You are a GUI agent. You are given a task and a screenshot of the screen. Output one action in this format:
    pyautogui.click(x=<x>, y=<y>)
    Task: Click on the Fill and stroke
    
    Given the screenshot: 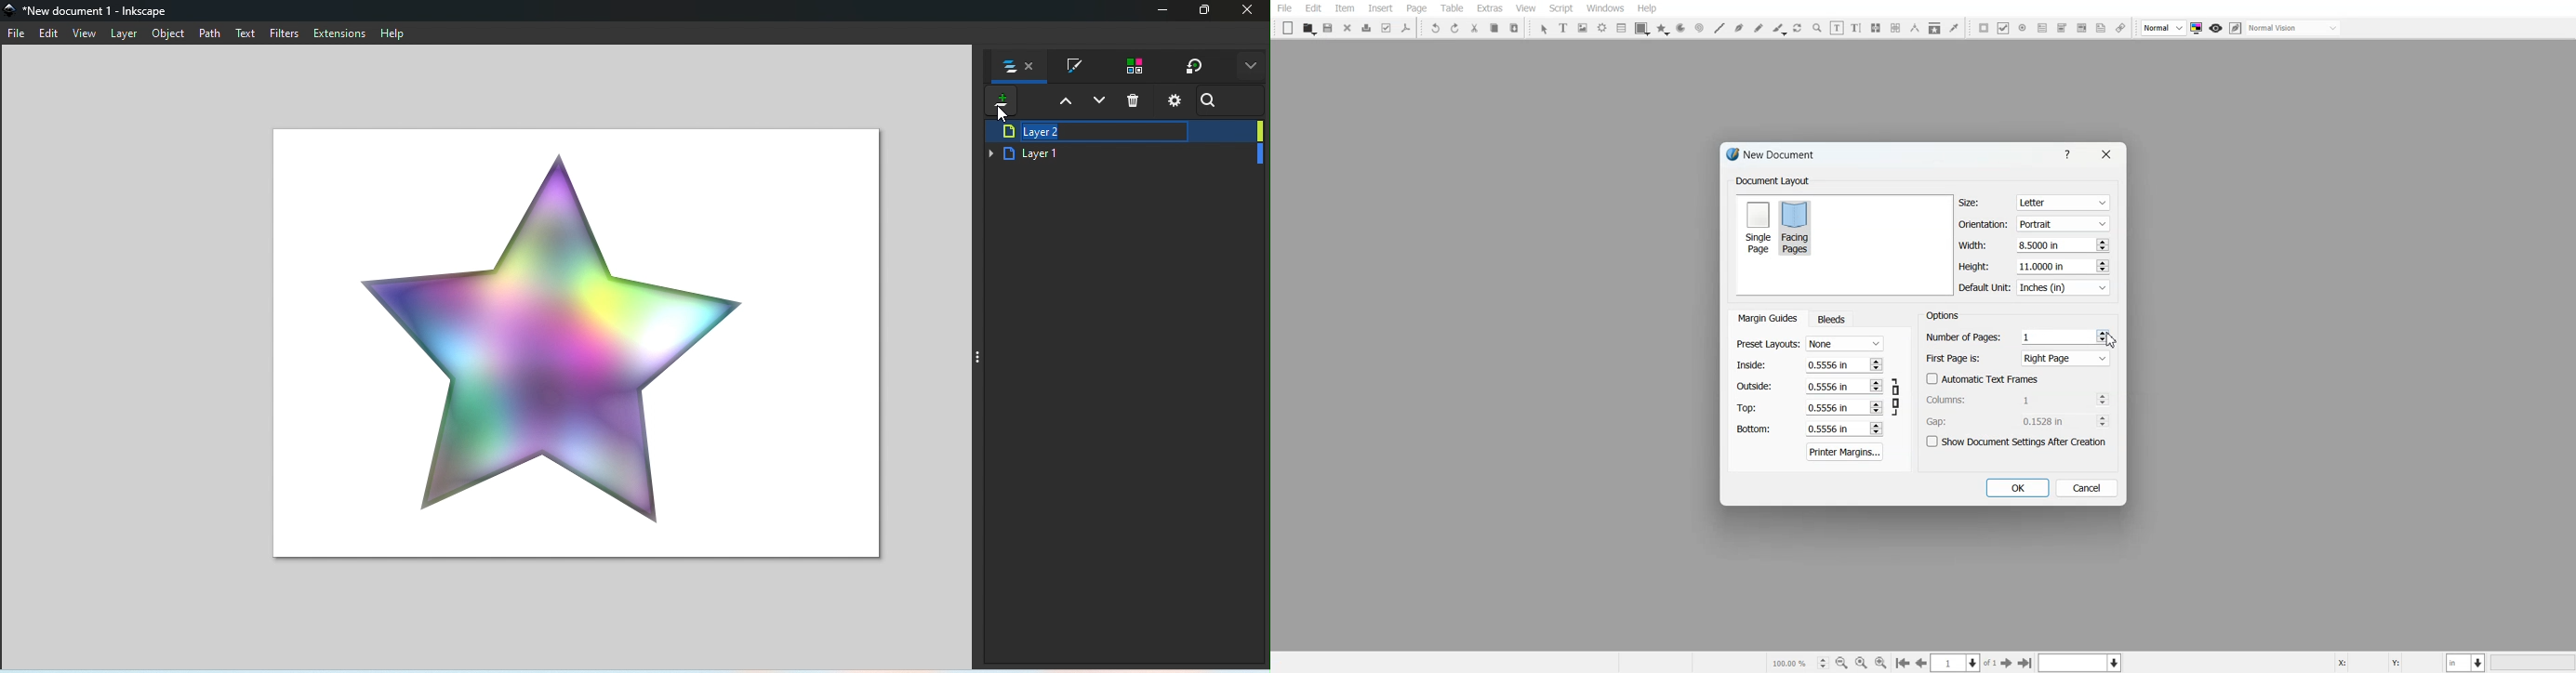 What is the action you would take?
    pyautogui.click(x=1074, y=67)
    